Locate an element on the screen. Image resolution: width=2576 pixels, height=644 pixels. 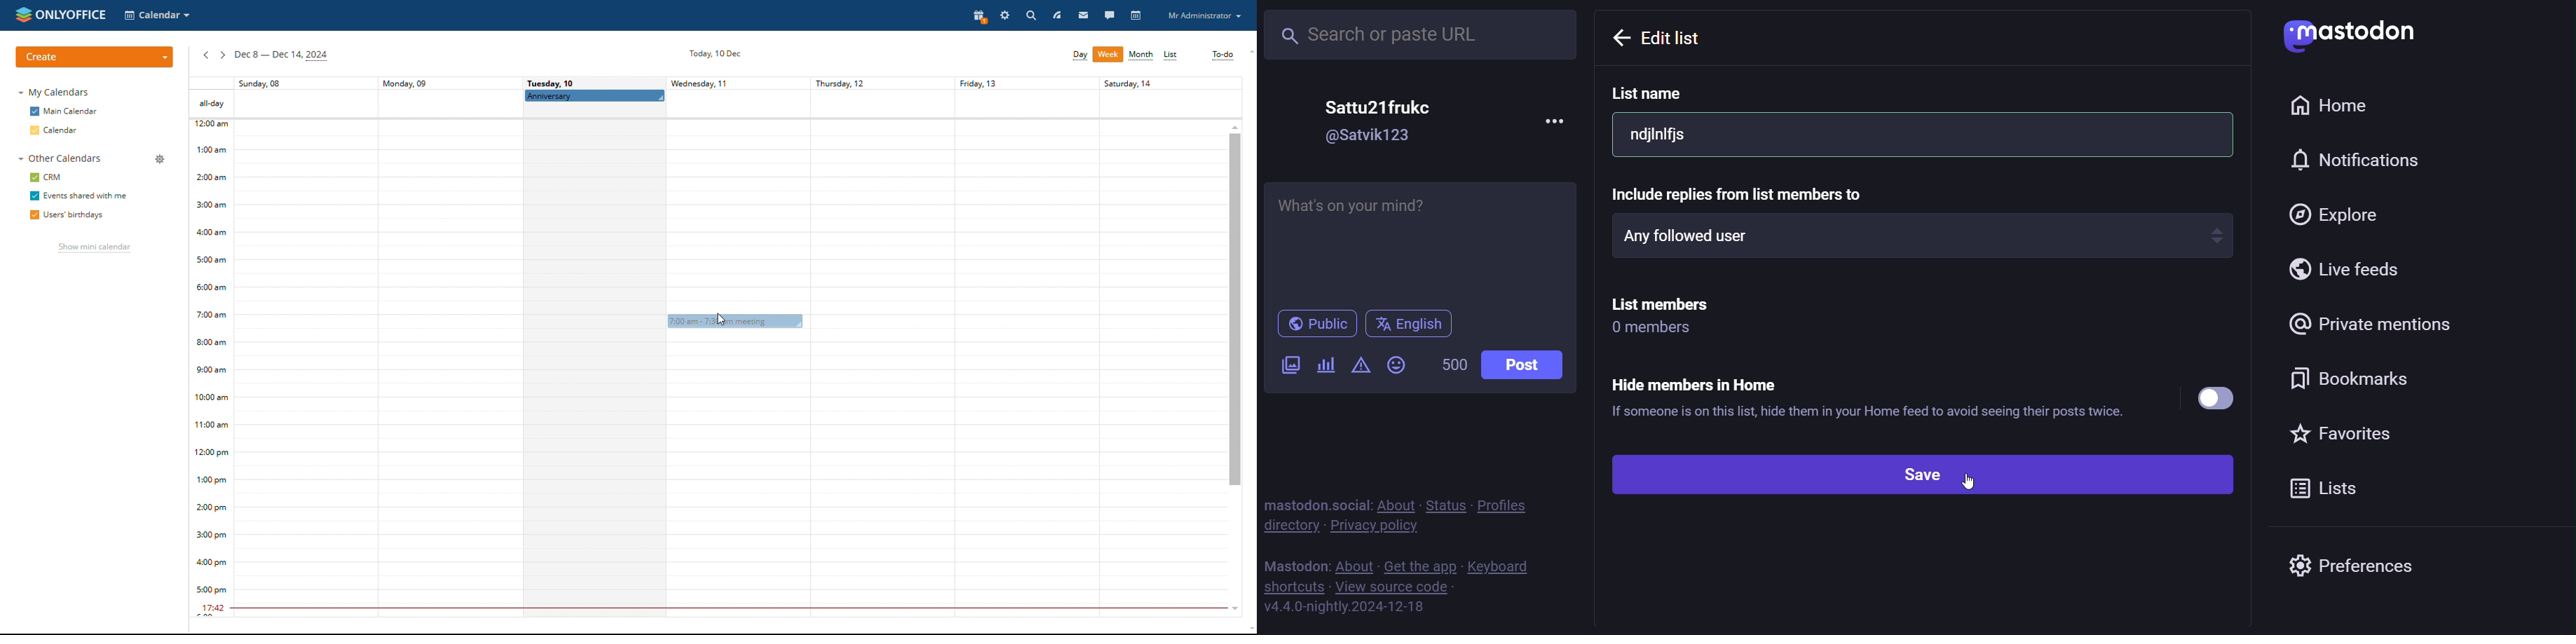
Whats on your mind is located at coordinates (1420, 239).